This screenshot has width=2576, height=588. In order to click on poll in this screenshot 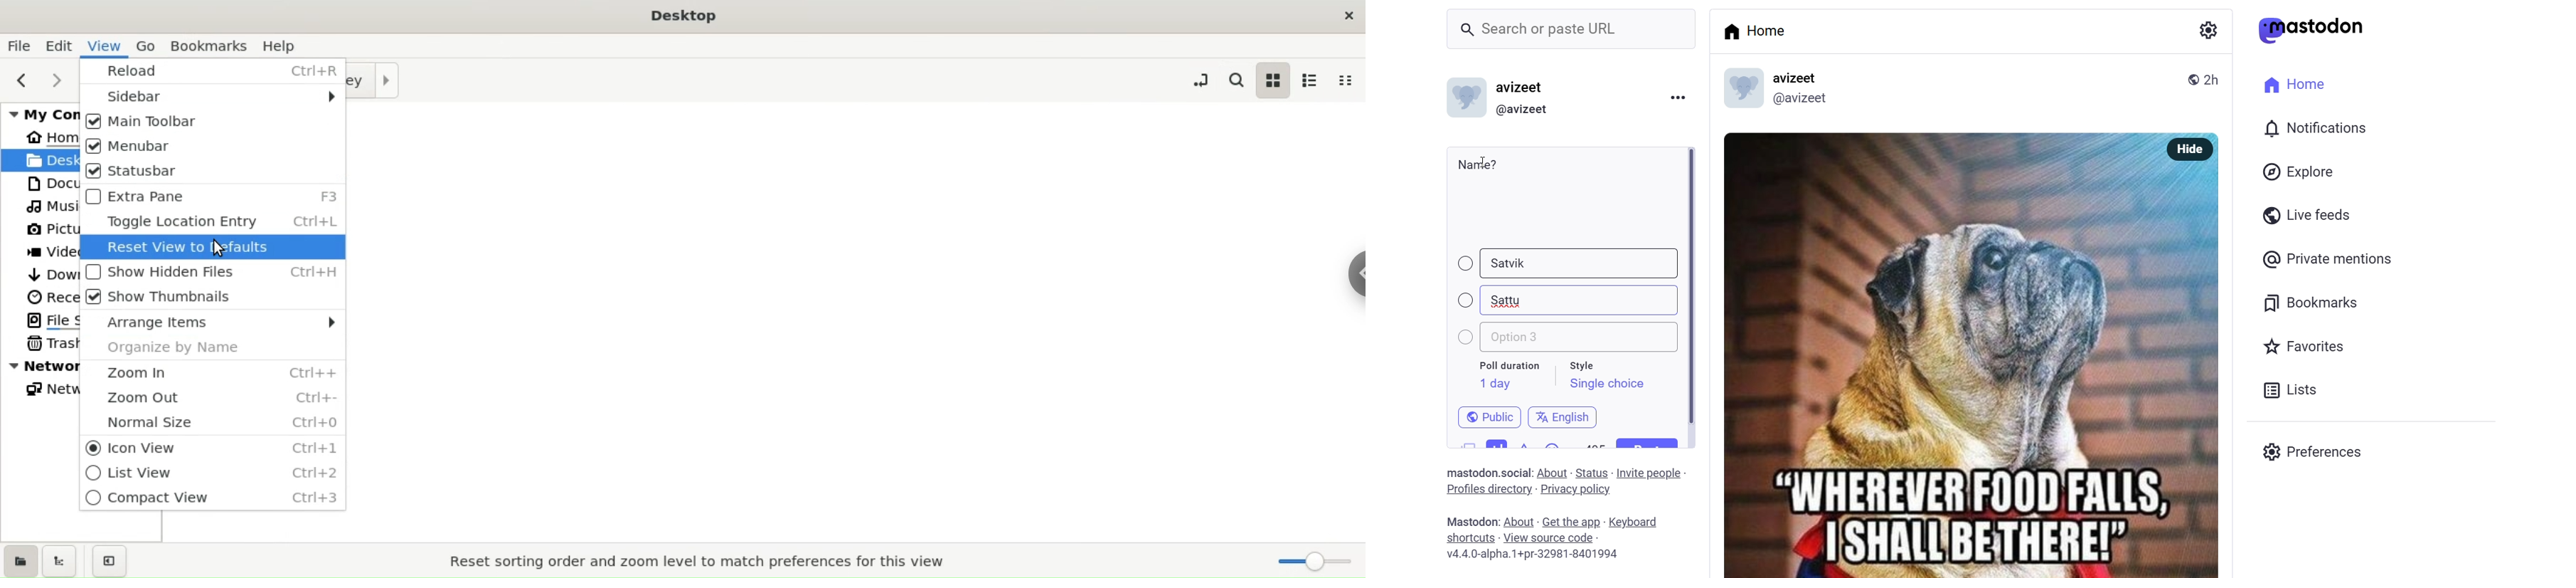, I will do `click(1494, 442)`.